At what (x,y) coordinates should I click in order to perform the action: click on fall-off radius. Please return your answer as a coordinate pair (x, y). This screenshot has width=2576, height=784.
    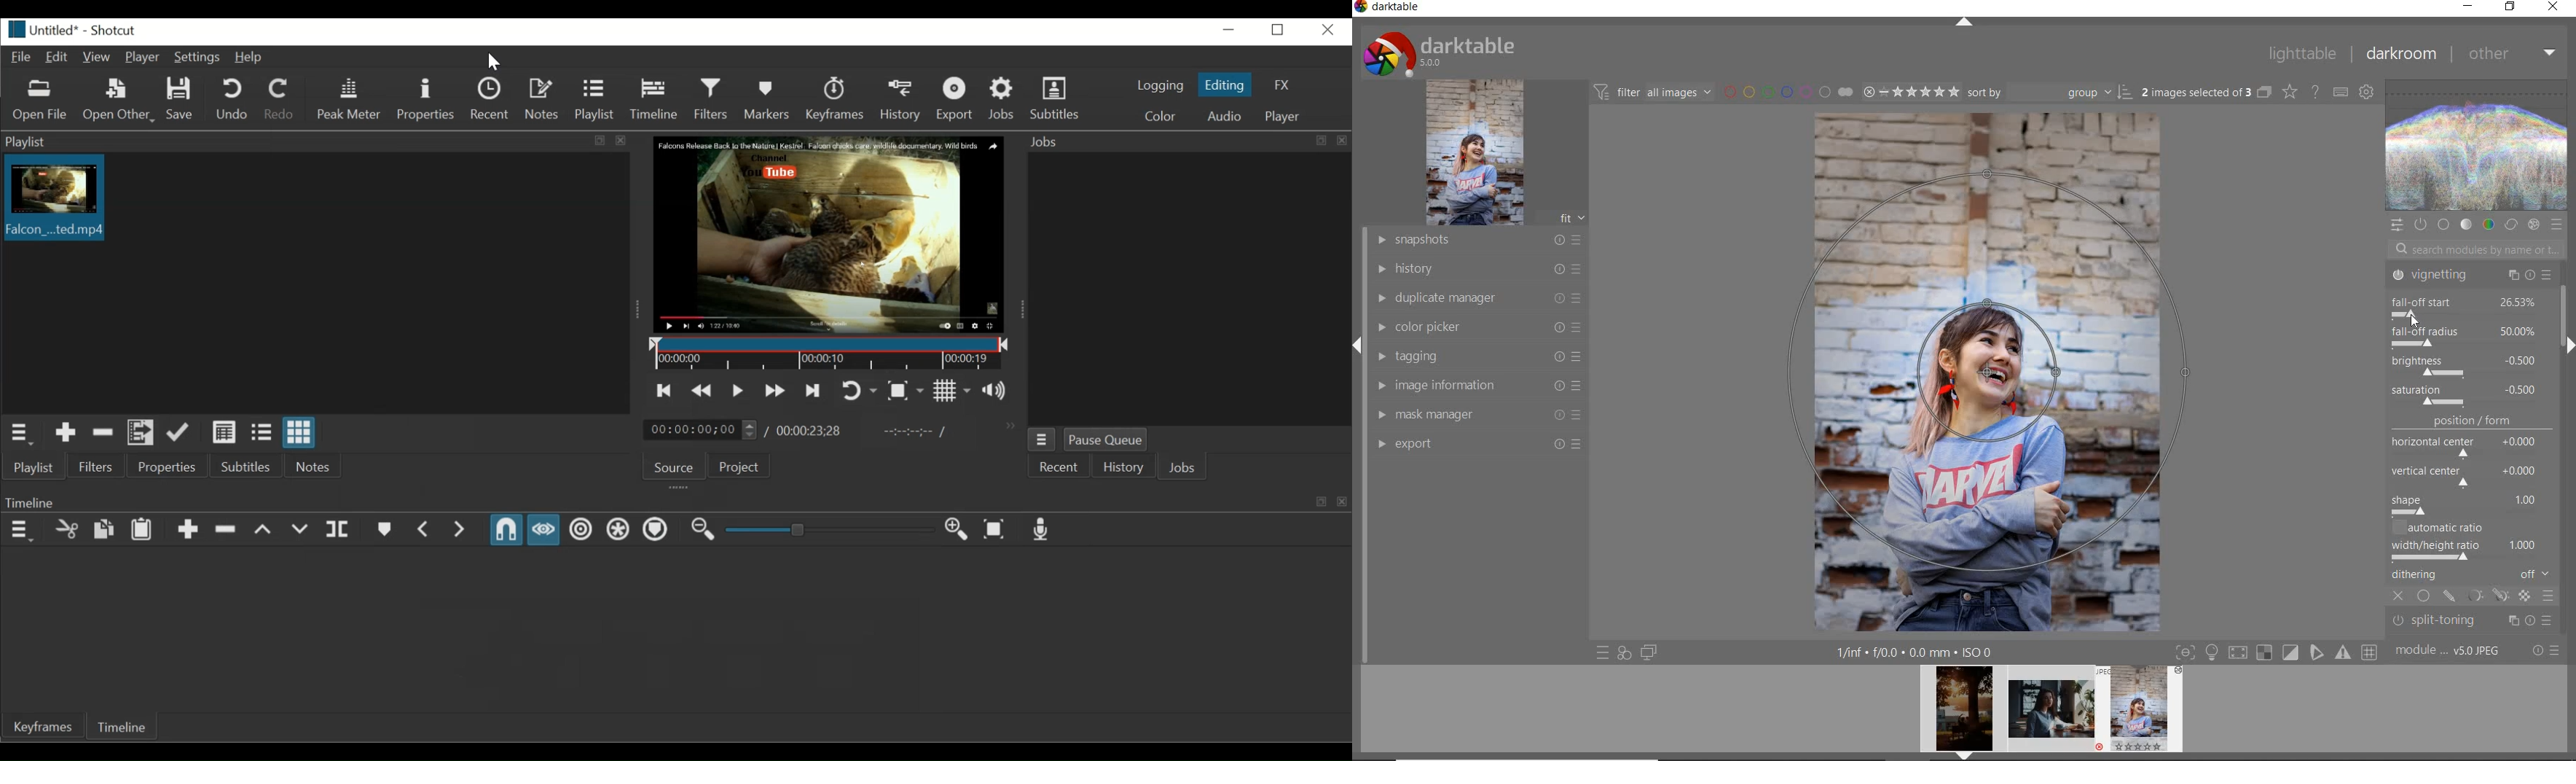
    Looking at the image, I should click on (2463, 333).